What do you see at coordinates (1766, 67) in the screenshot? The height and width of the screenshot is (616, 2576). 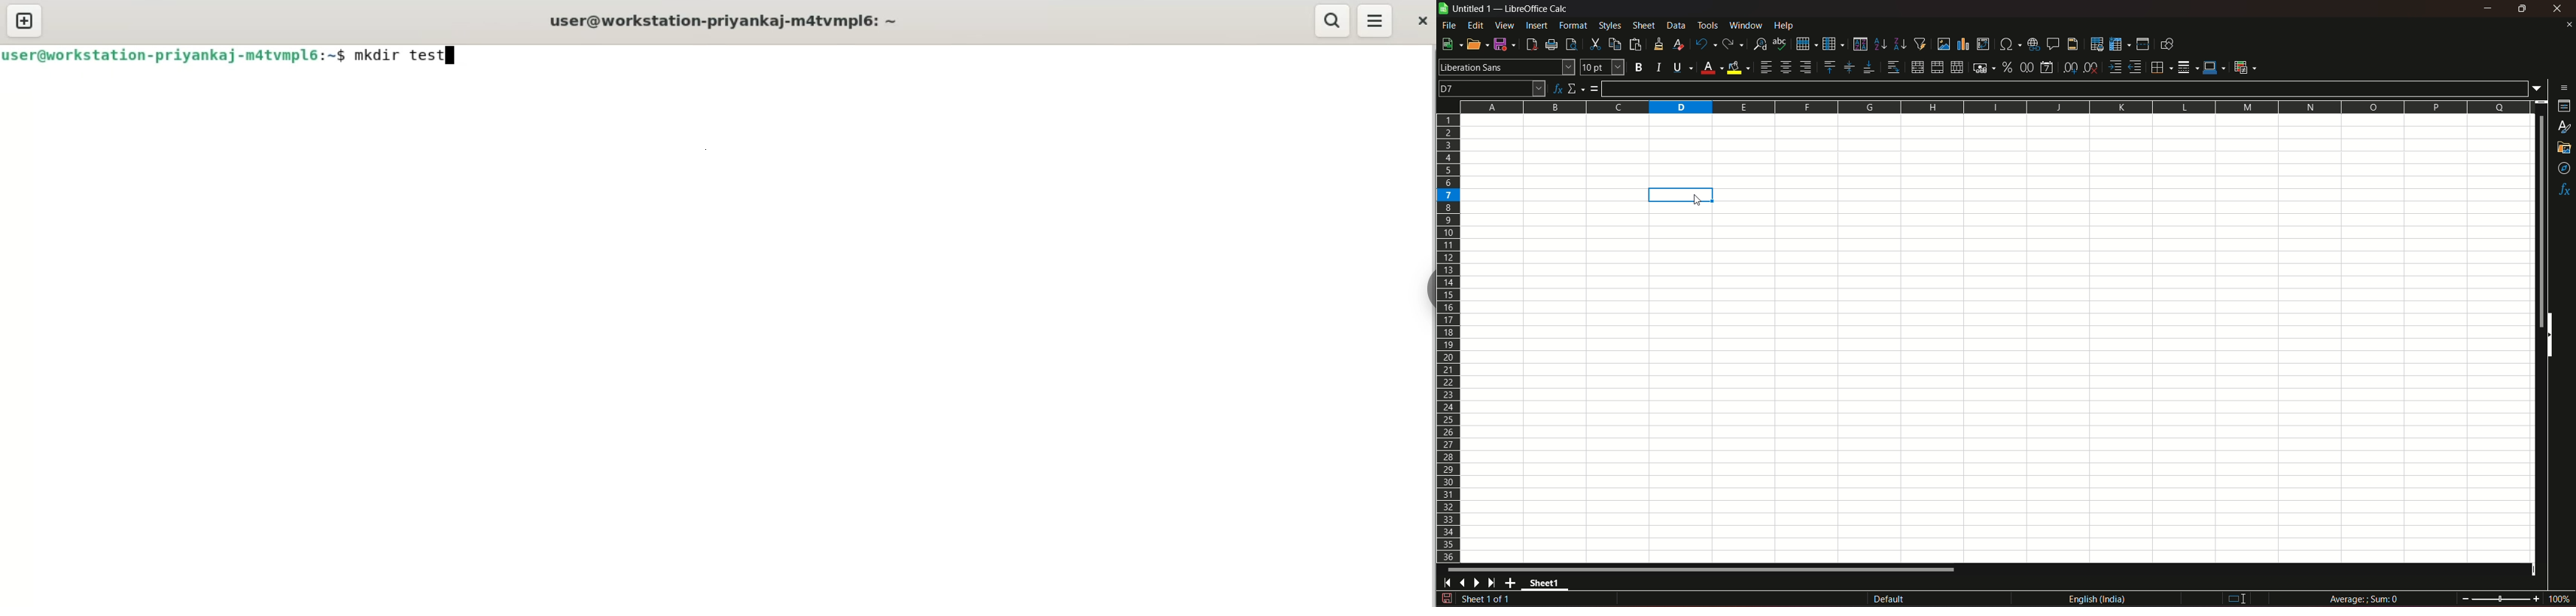 I see `align left` at bounding box center [1766, 67].